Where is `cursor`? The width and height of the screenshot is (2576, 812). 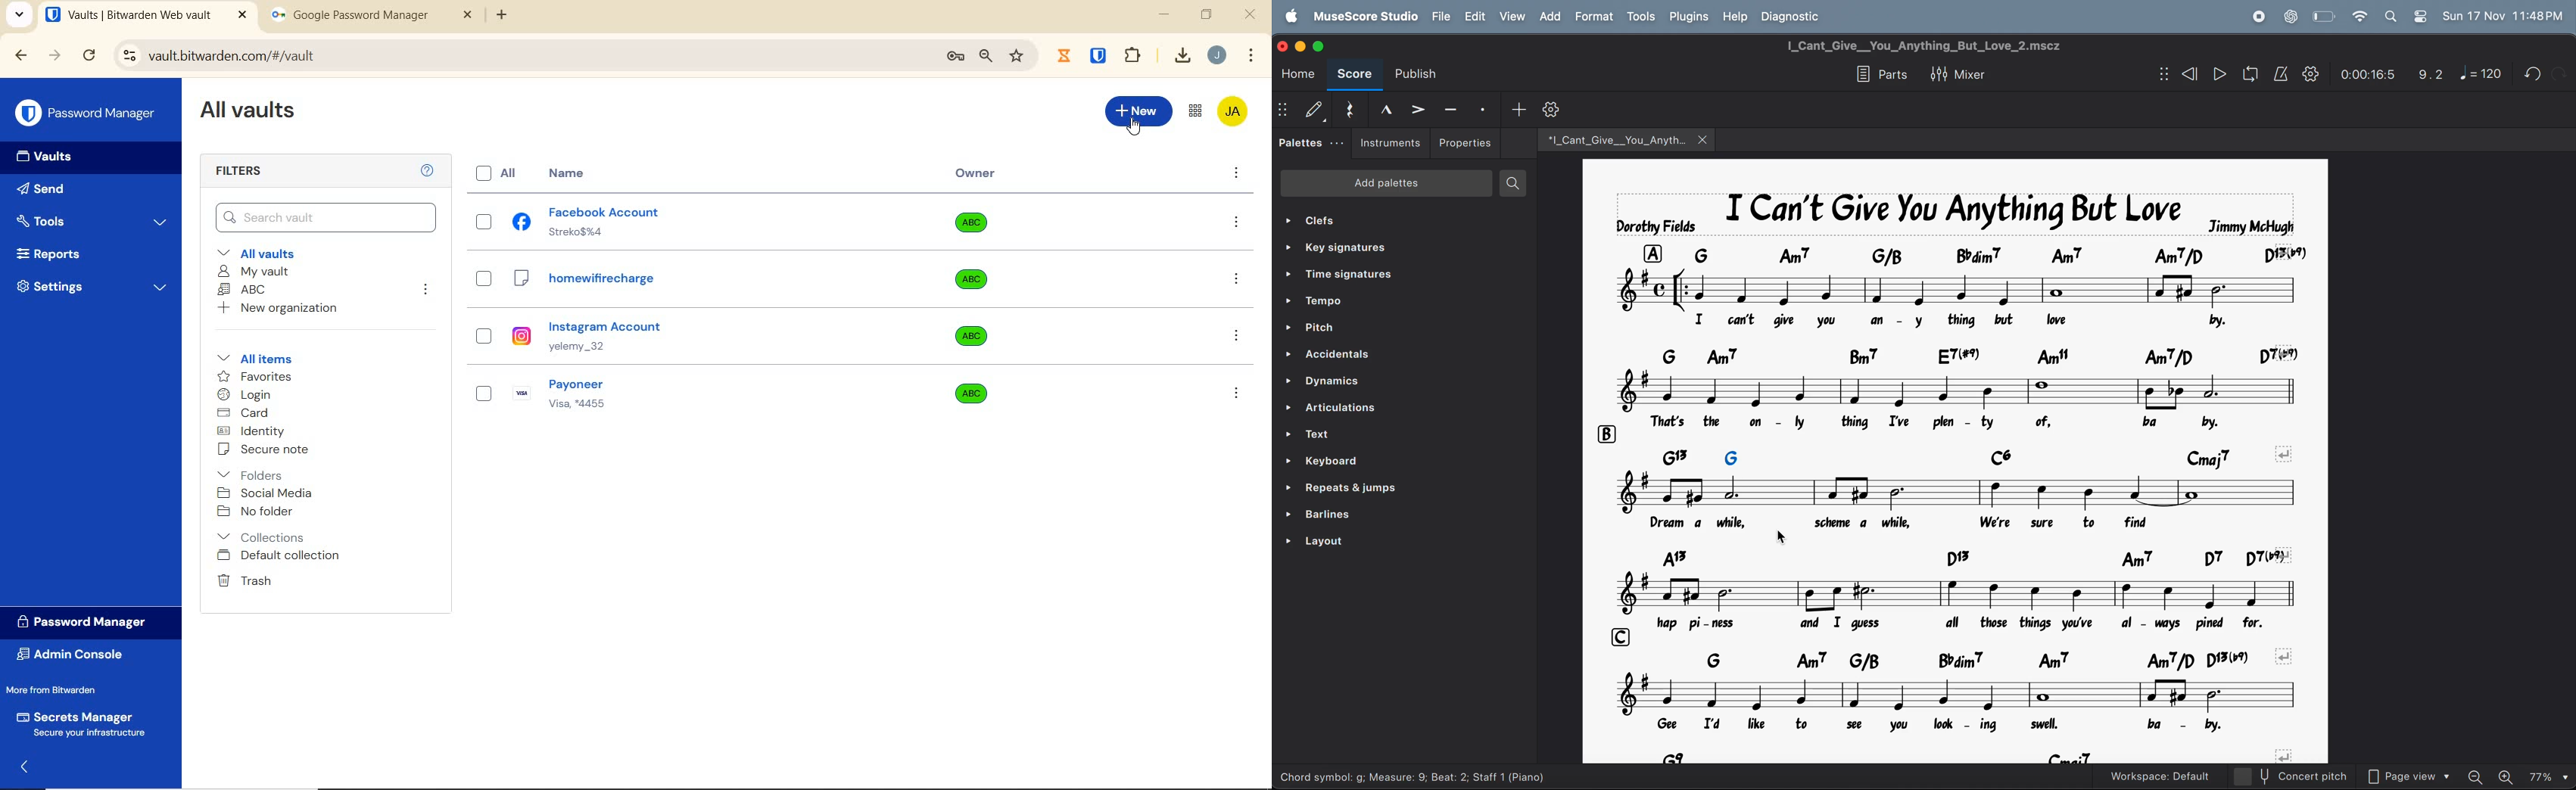 cursor is located at coordinates (1782, 537).